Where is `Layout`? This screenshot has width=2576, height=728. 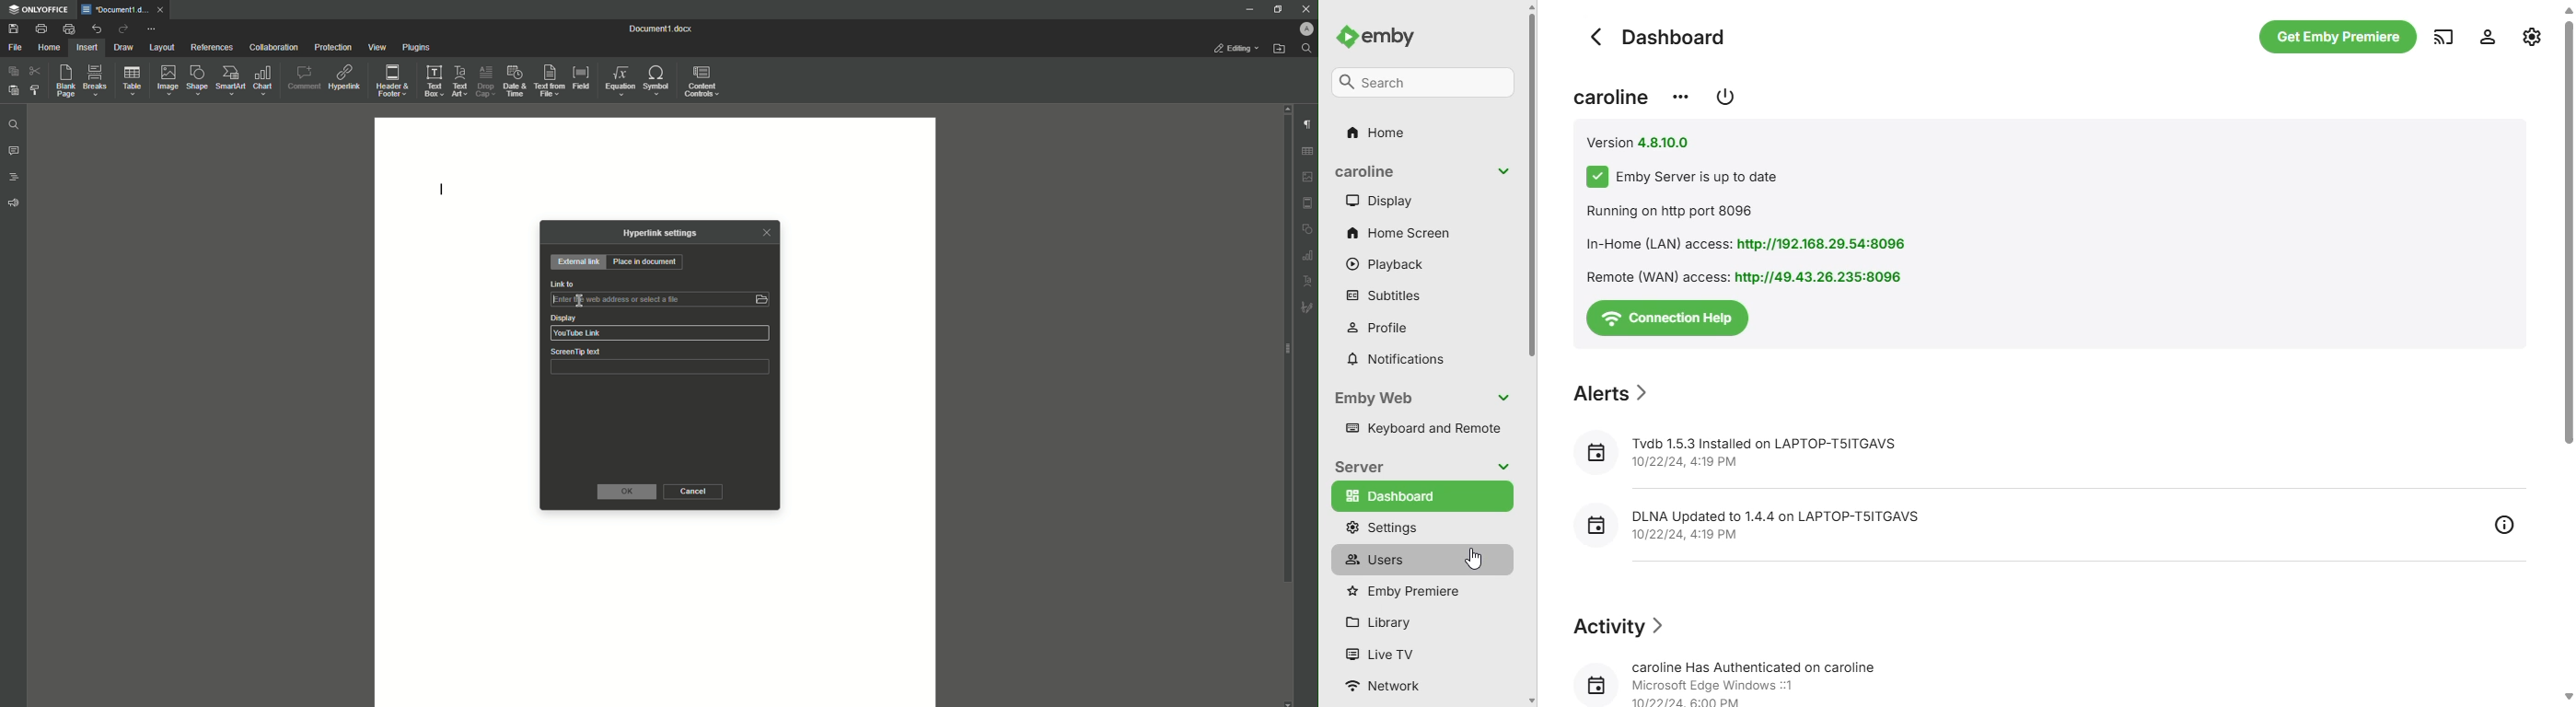 Layout is located at coordinates (161, 47).